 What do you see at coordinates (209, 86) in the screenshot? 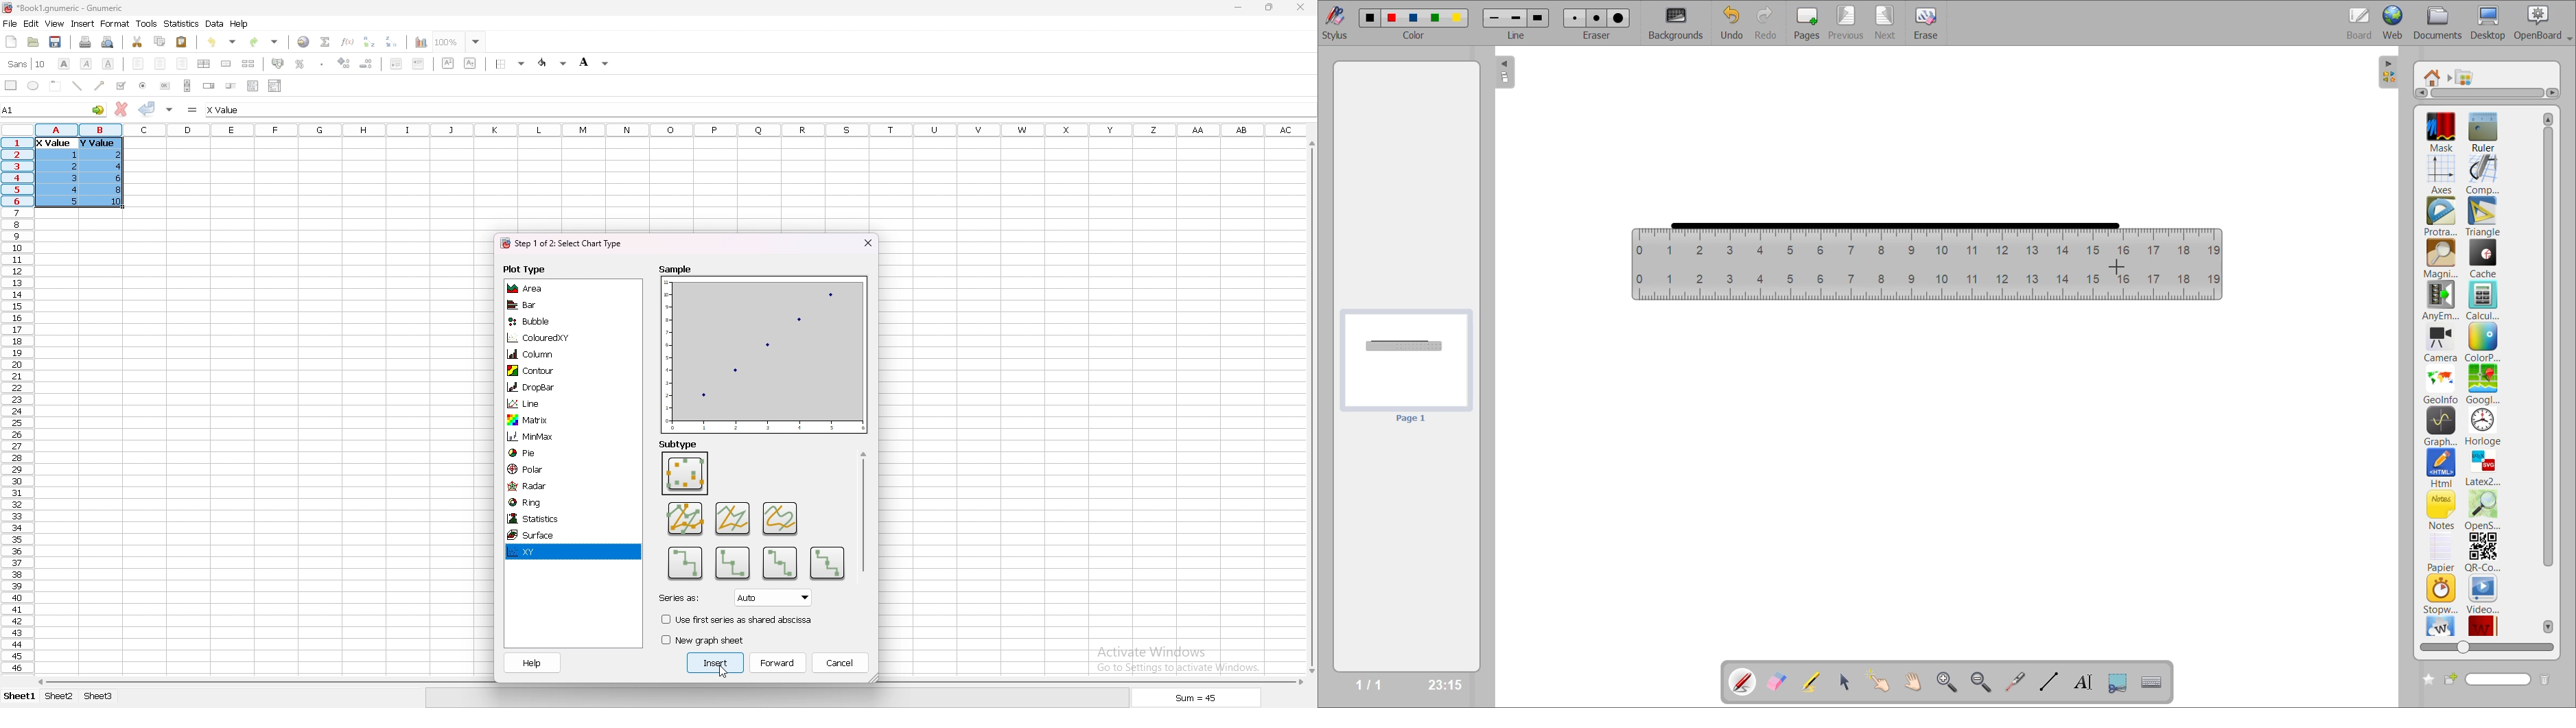
I see `spin button` at bounding box center [209, 86].